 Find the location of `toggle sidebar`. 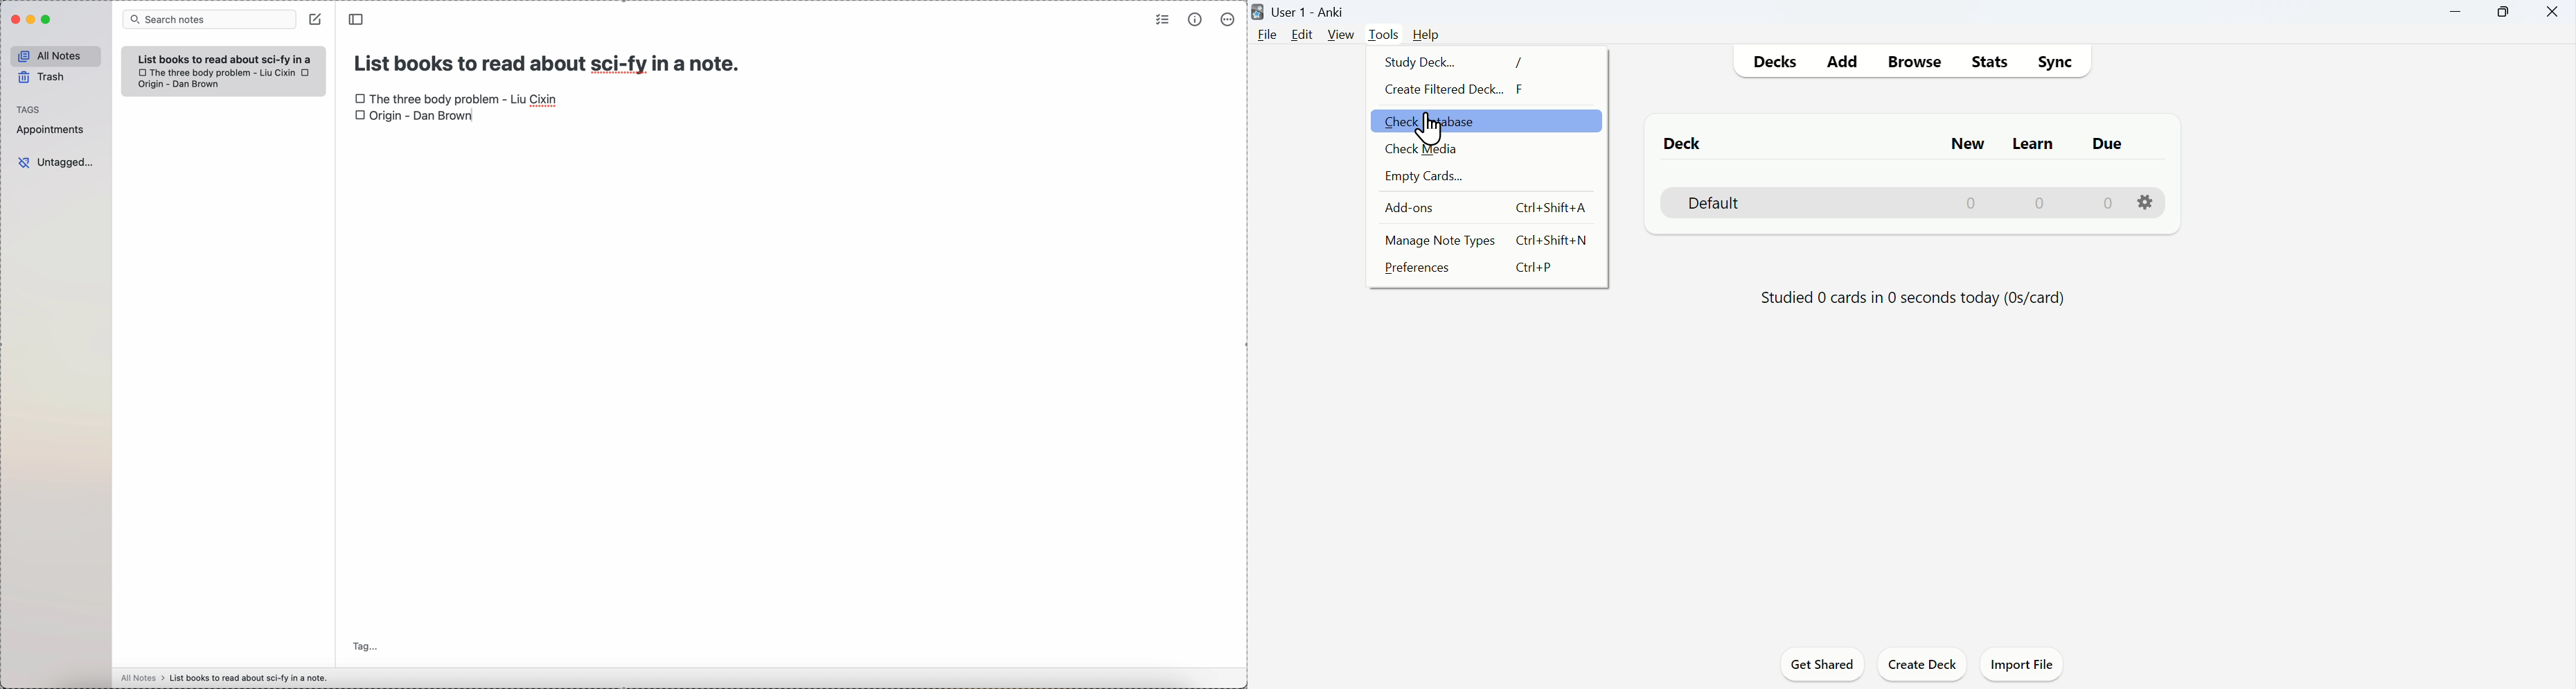

toggle sidebar is located at coordinates (357, 19).